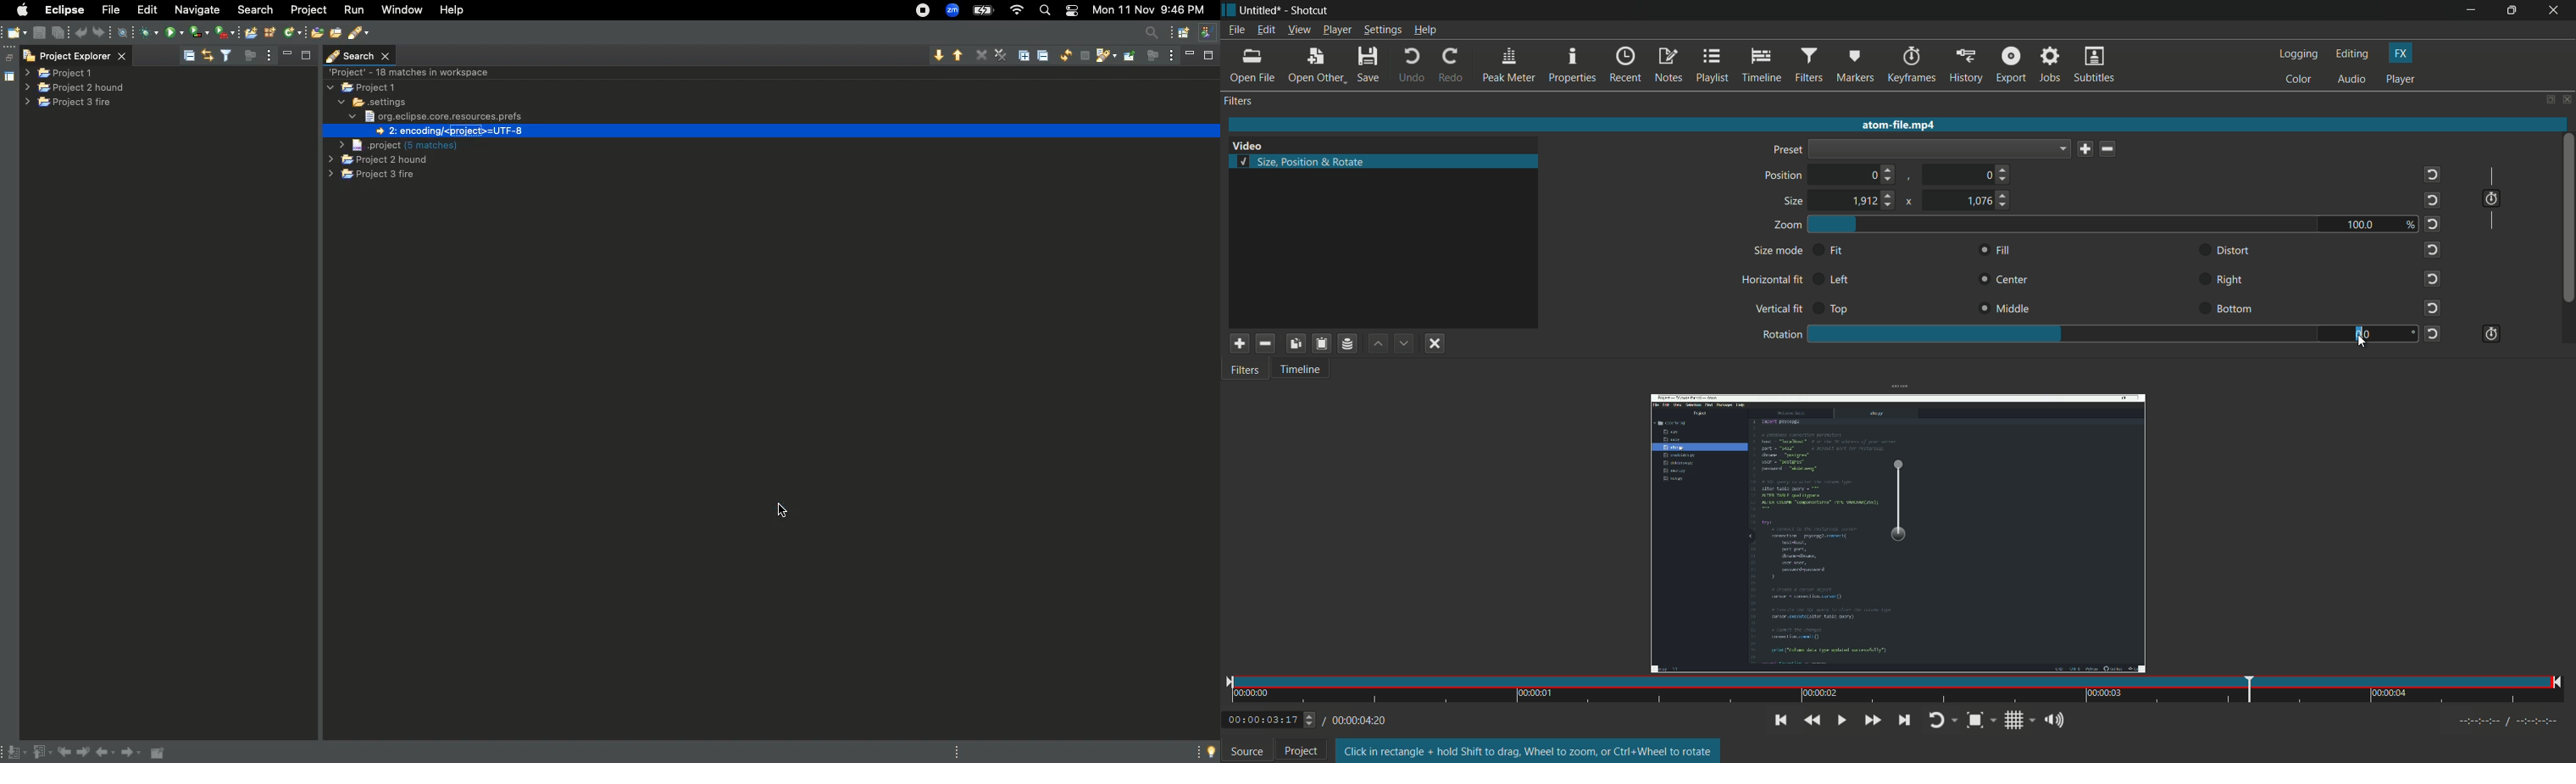  What do you see at coordinates (1787, 225) in the screenshot?
I see `zoom` at bounding box center [1787, 225].